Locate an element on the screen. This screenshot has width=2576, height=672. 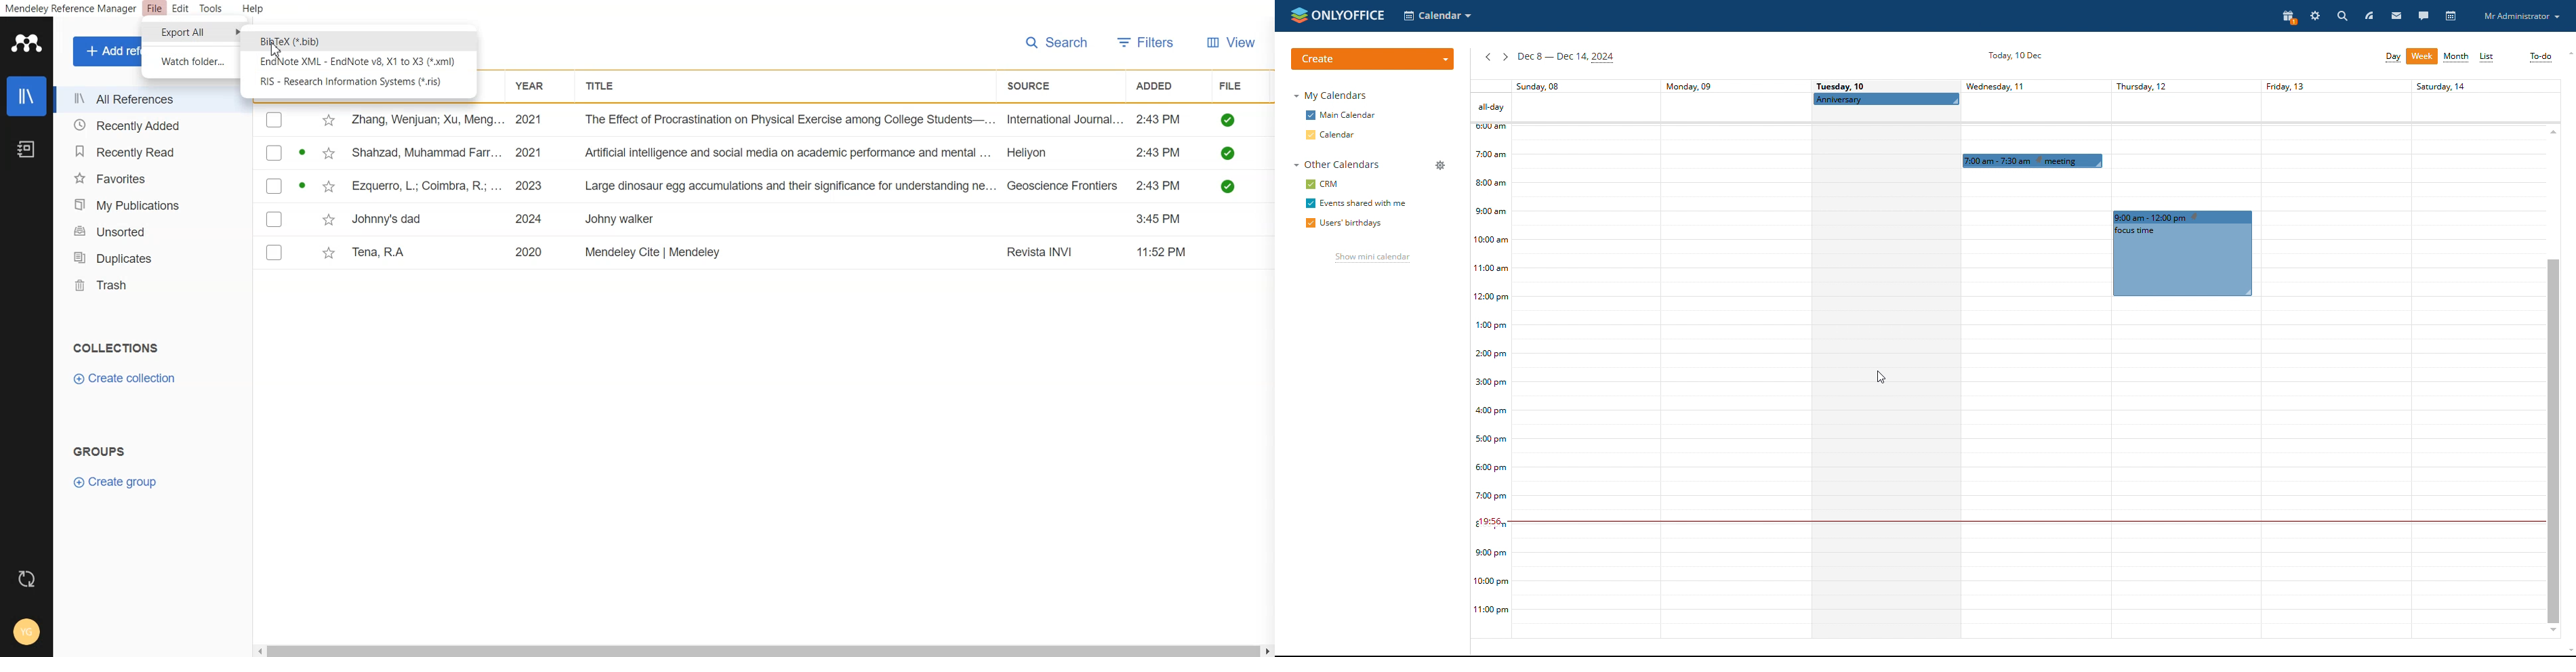
2024 is located at coordinates (531, 219).